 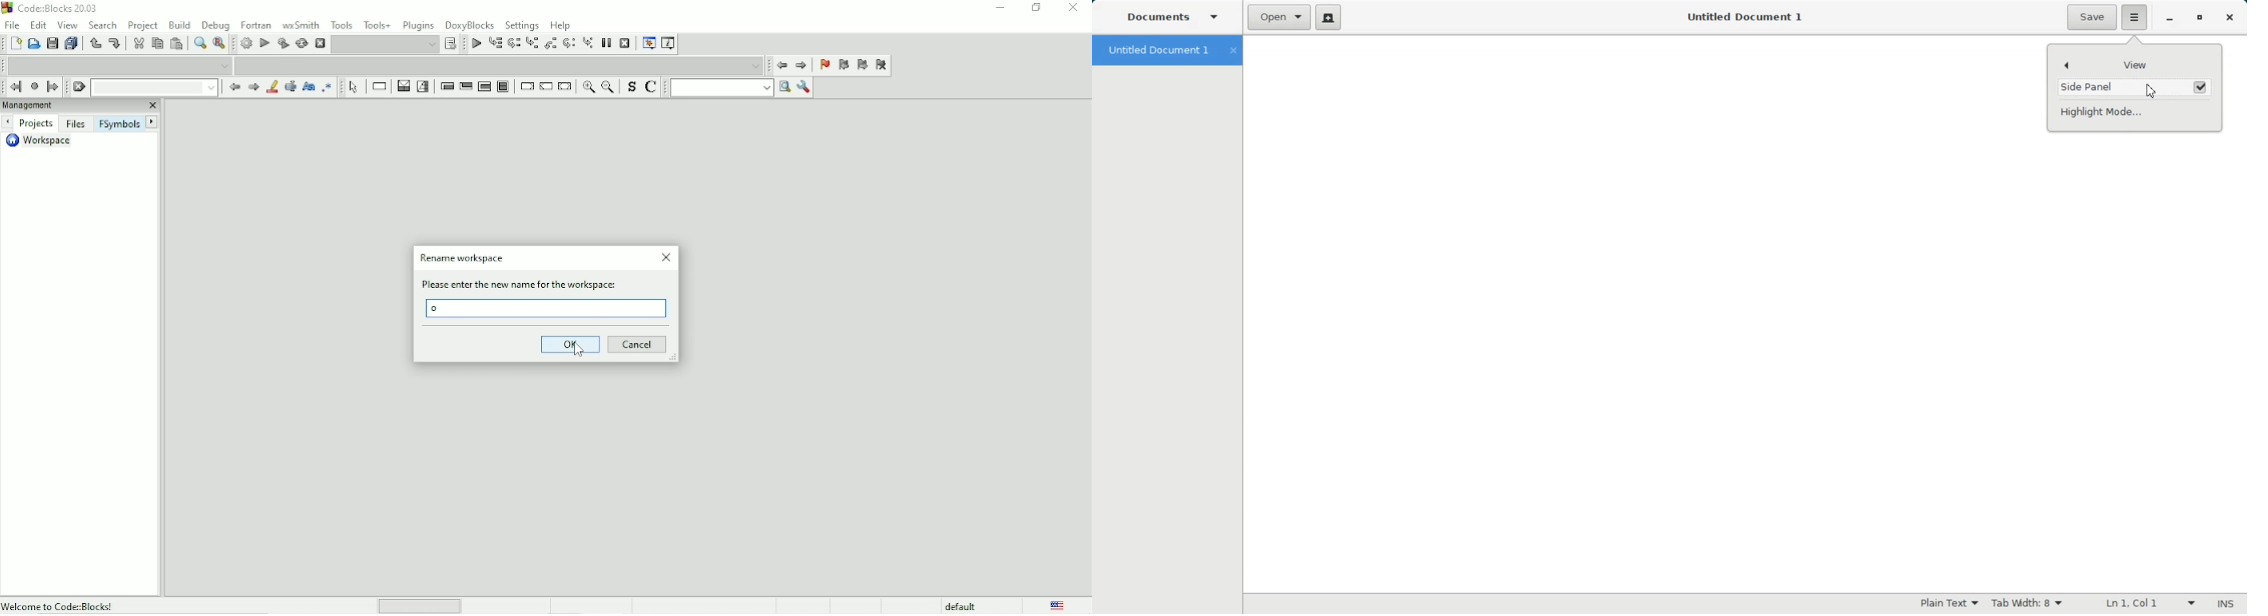 I want to click on Close, so click(x=1075, y=8).